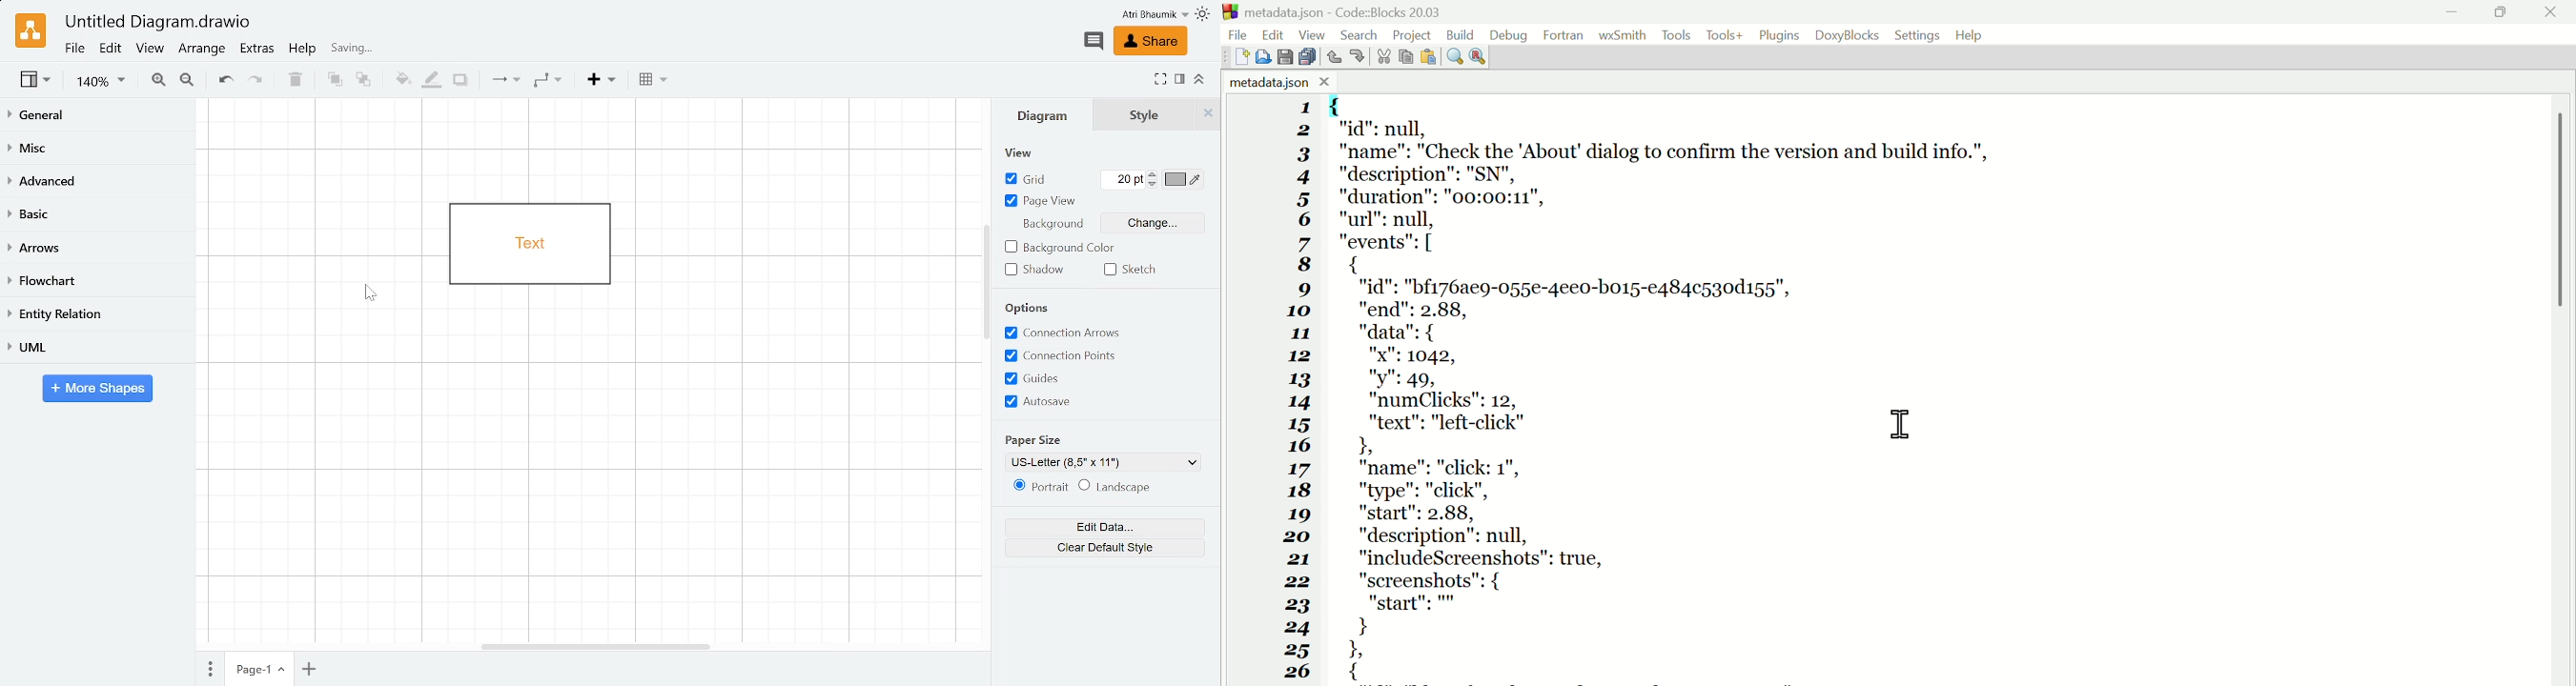  I want to click on View, so click(36, 82).